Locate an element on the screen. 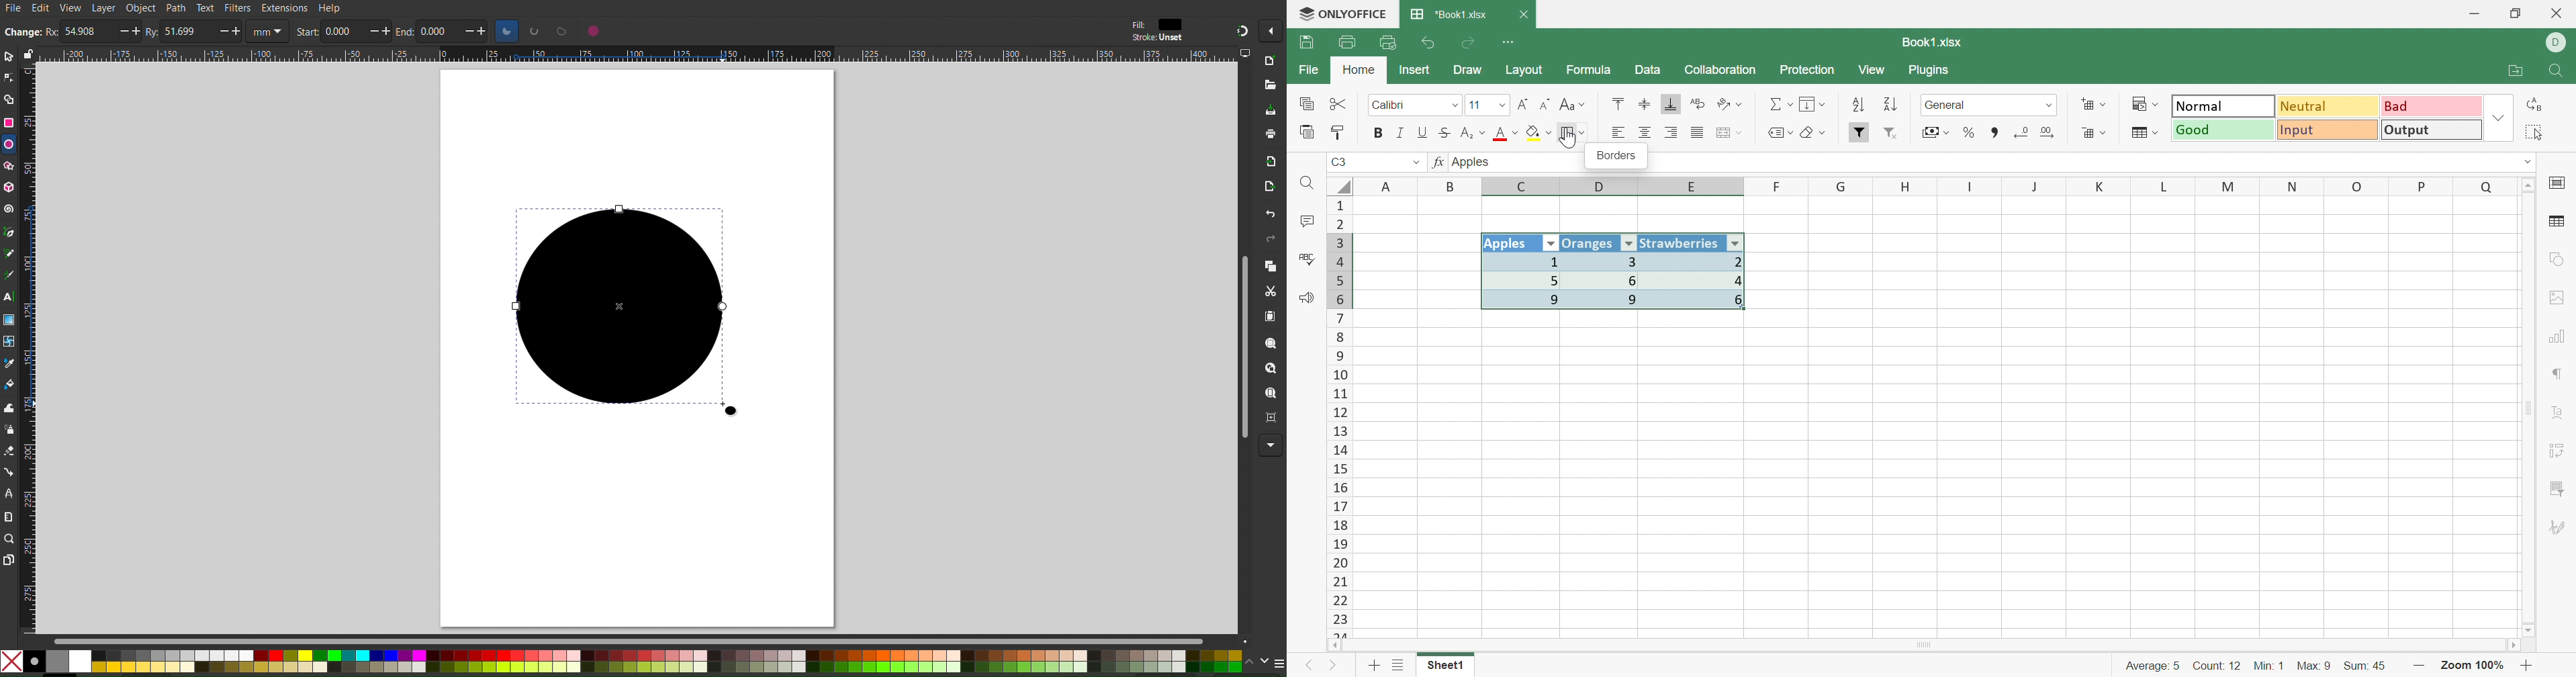 This screenshot has height=700, width=2576. 11 is located at coordinates (1474, 105).